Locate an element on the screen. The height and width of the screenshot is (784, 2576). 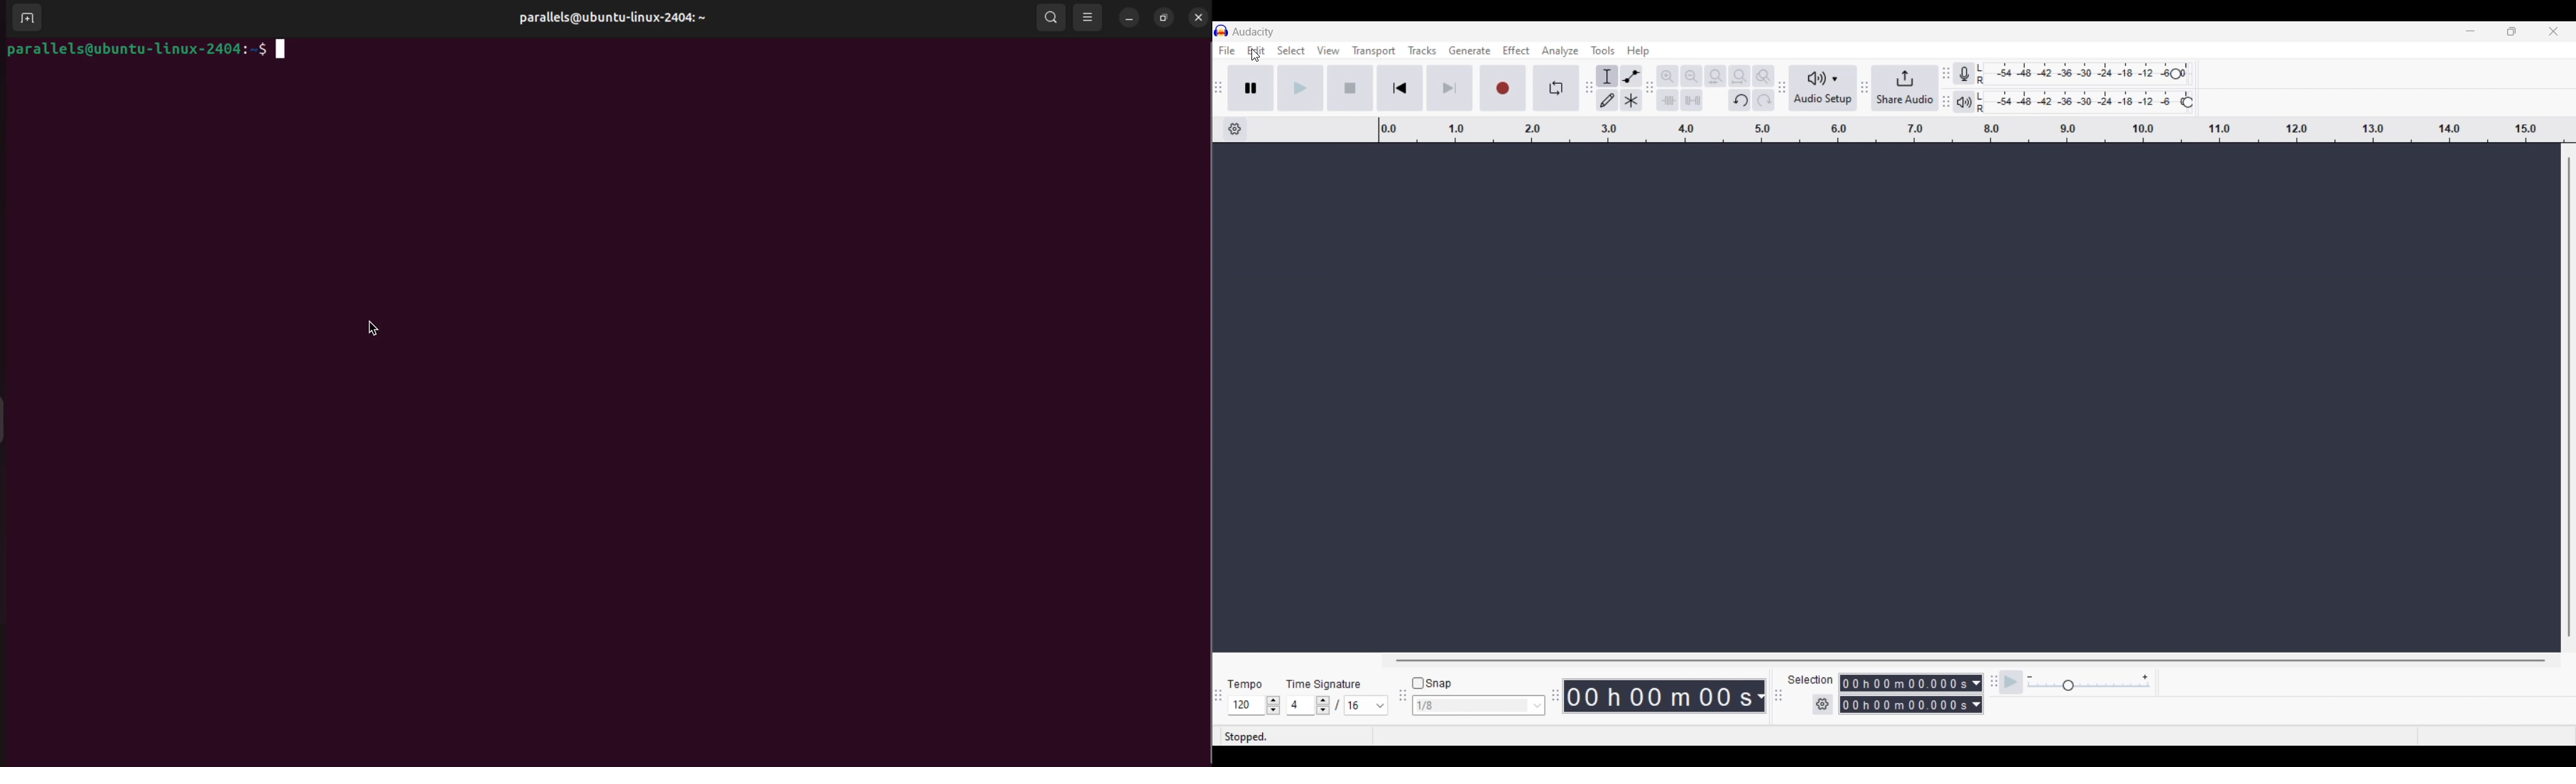
Skip to start/Select to start is located at coordinates (1400, 87).